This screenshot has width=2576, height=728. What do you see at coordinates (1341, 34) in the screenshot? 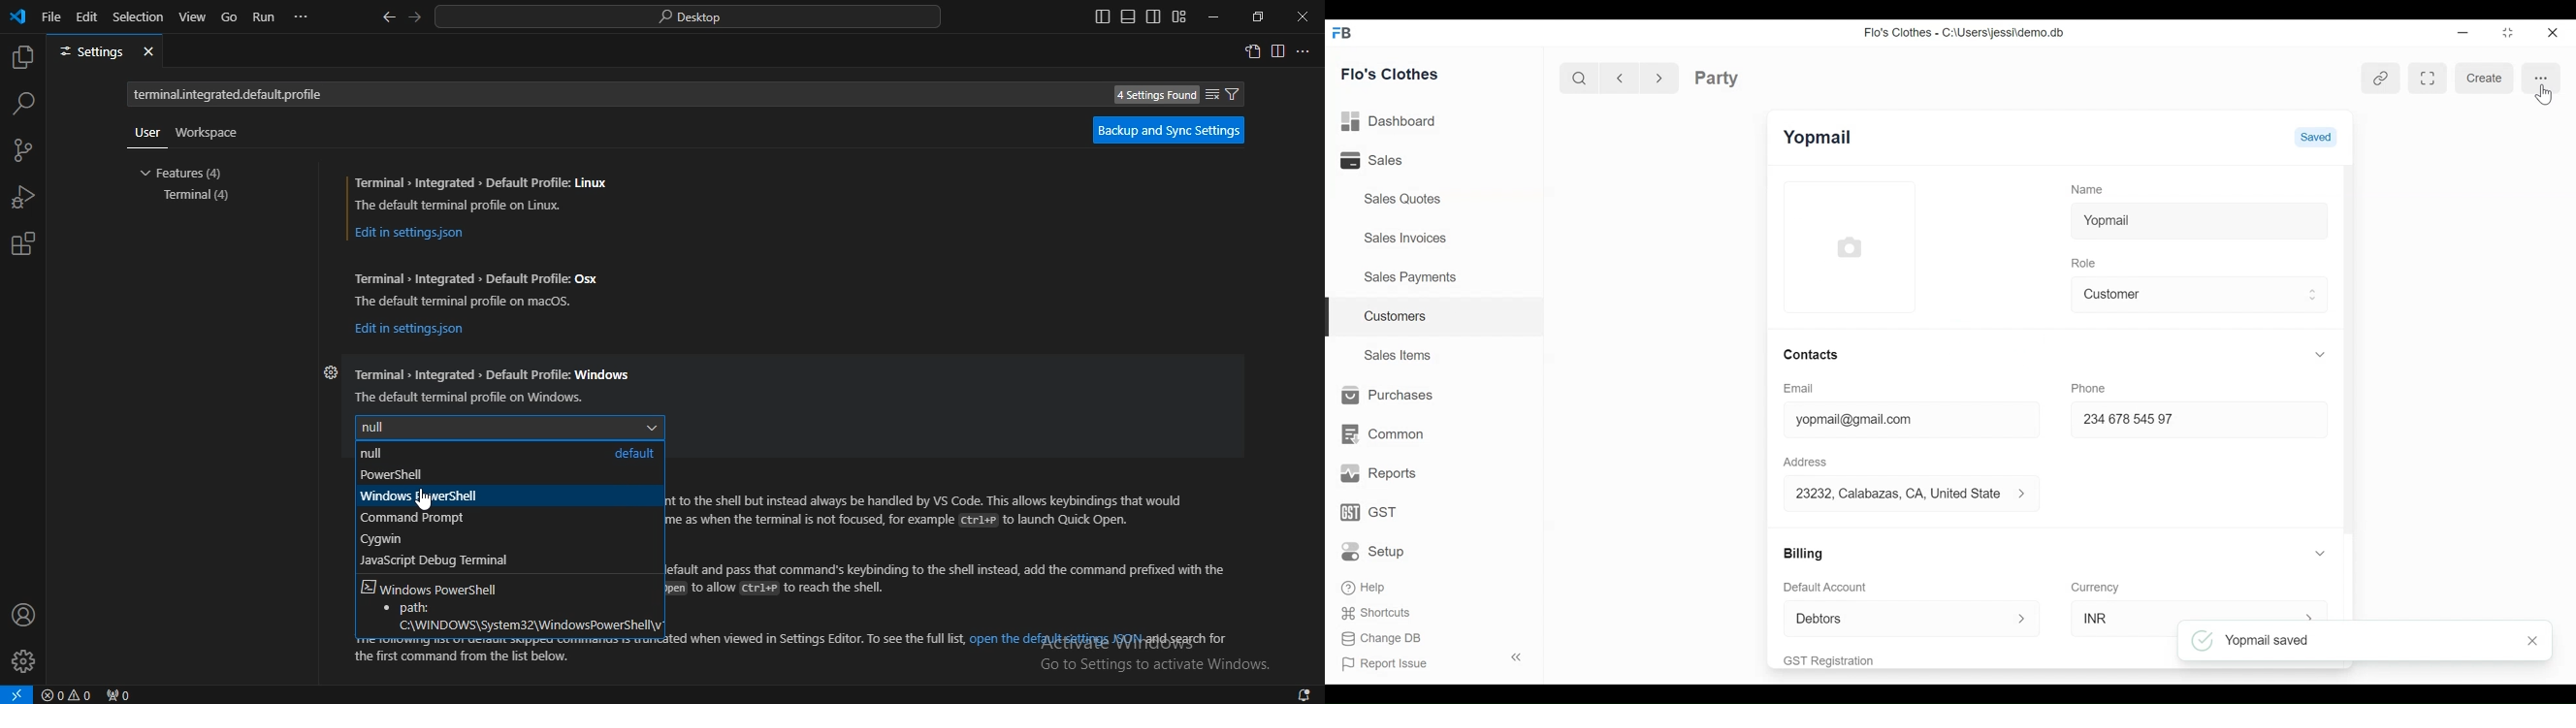
I see `Frappe Books Desktop Icon` at bounding box center [1341, 34].